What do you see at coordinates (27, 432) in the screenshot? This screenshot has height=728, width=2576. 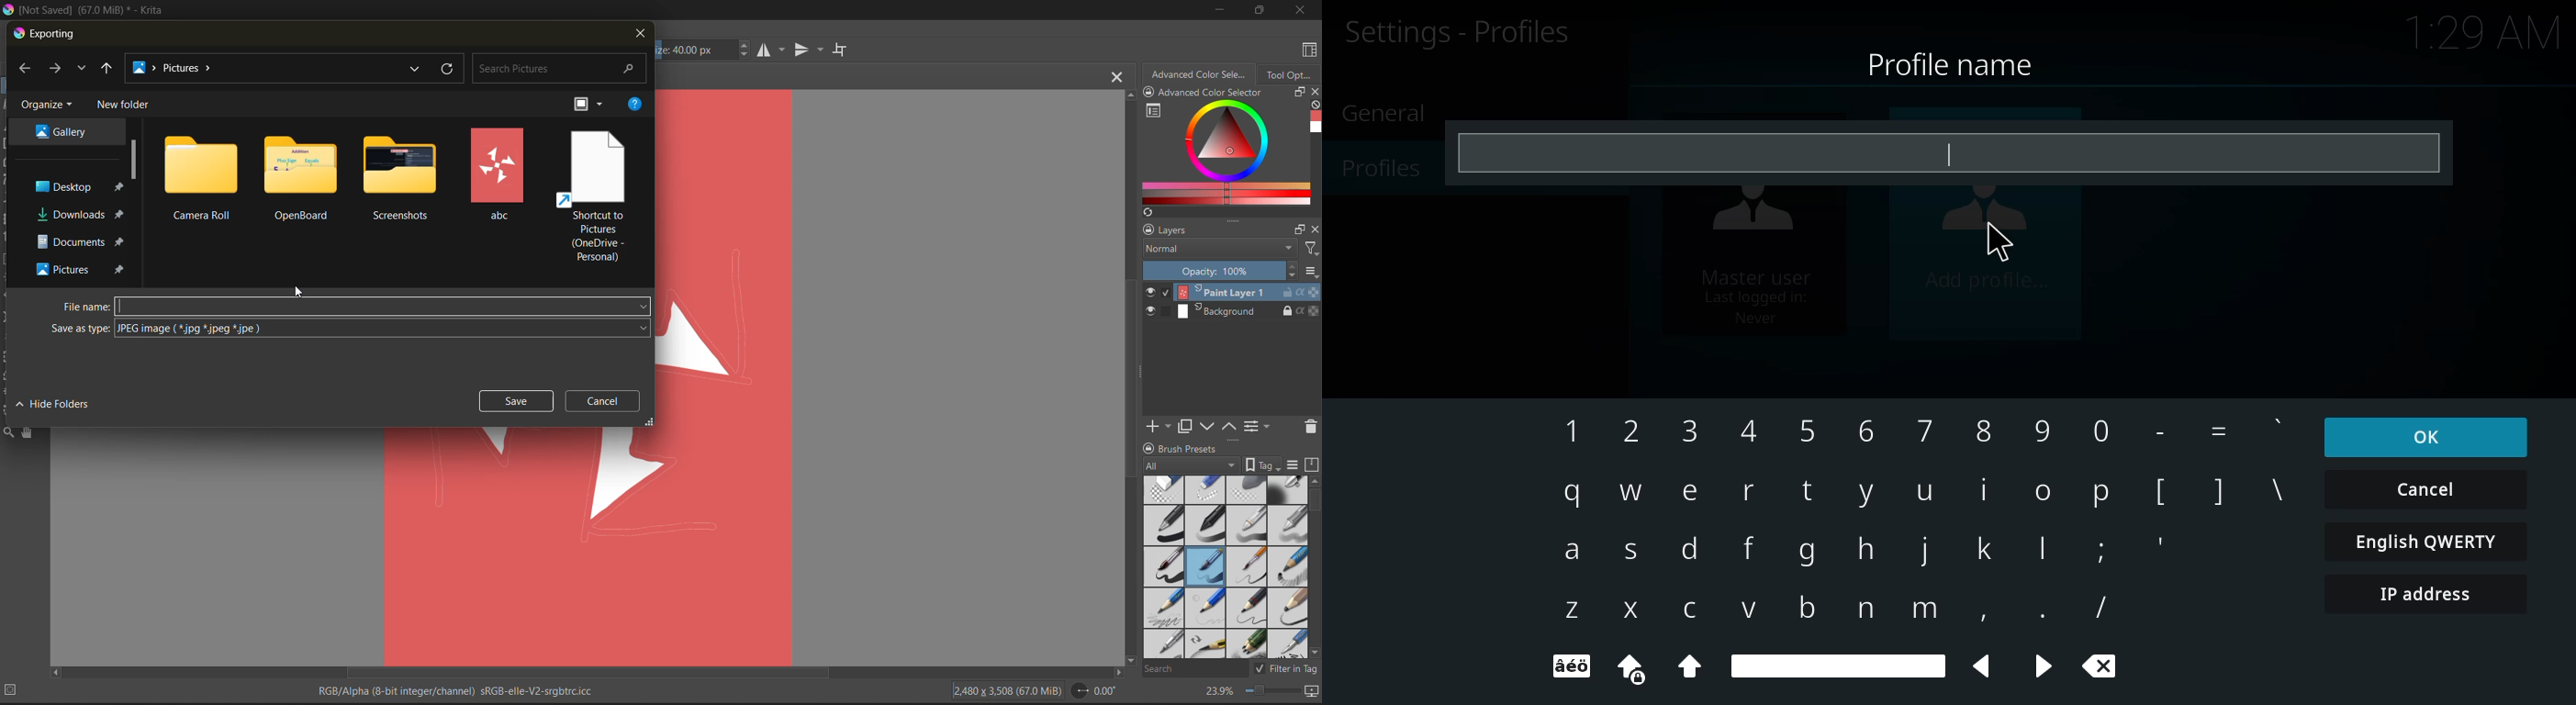 I see `tools` at bounding box center [27, 432].